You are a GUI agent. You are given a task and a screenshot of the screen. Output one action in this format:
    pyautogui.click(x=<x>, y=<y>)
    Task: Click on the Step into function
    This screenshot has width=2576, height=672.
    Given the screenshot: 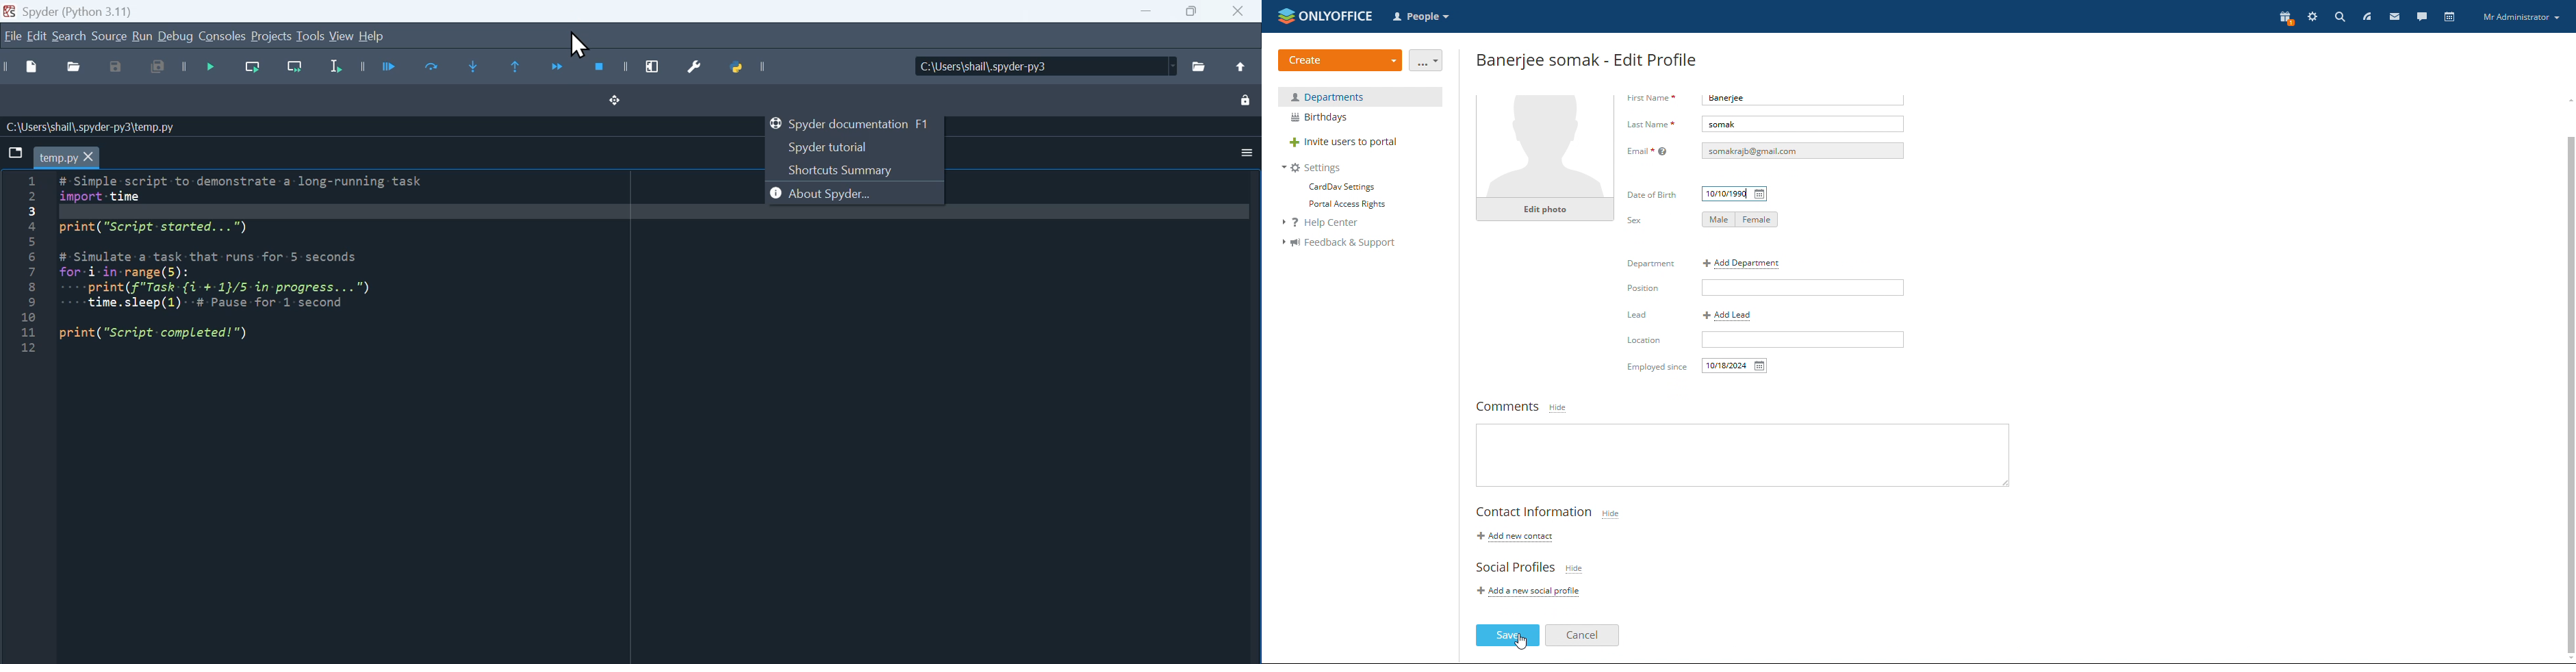 What is the action you would take?
    pyautogui.click(x=479, y=68)
    